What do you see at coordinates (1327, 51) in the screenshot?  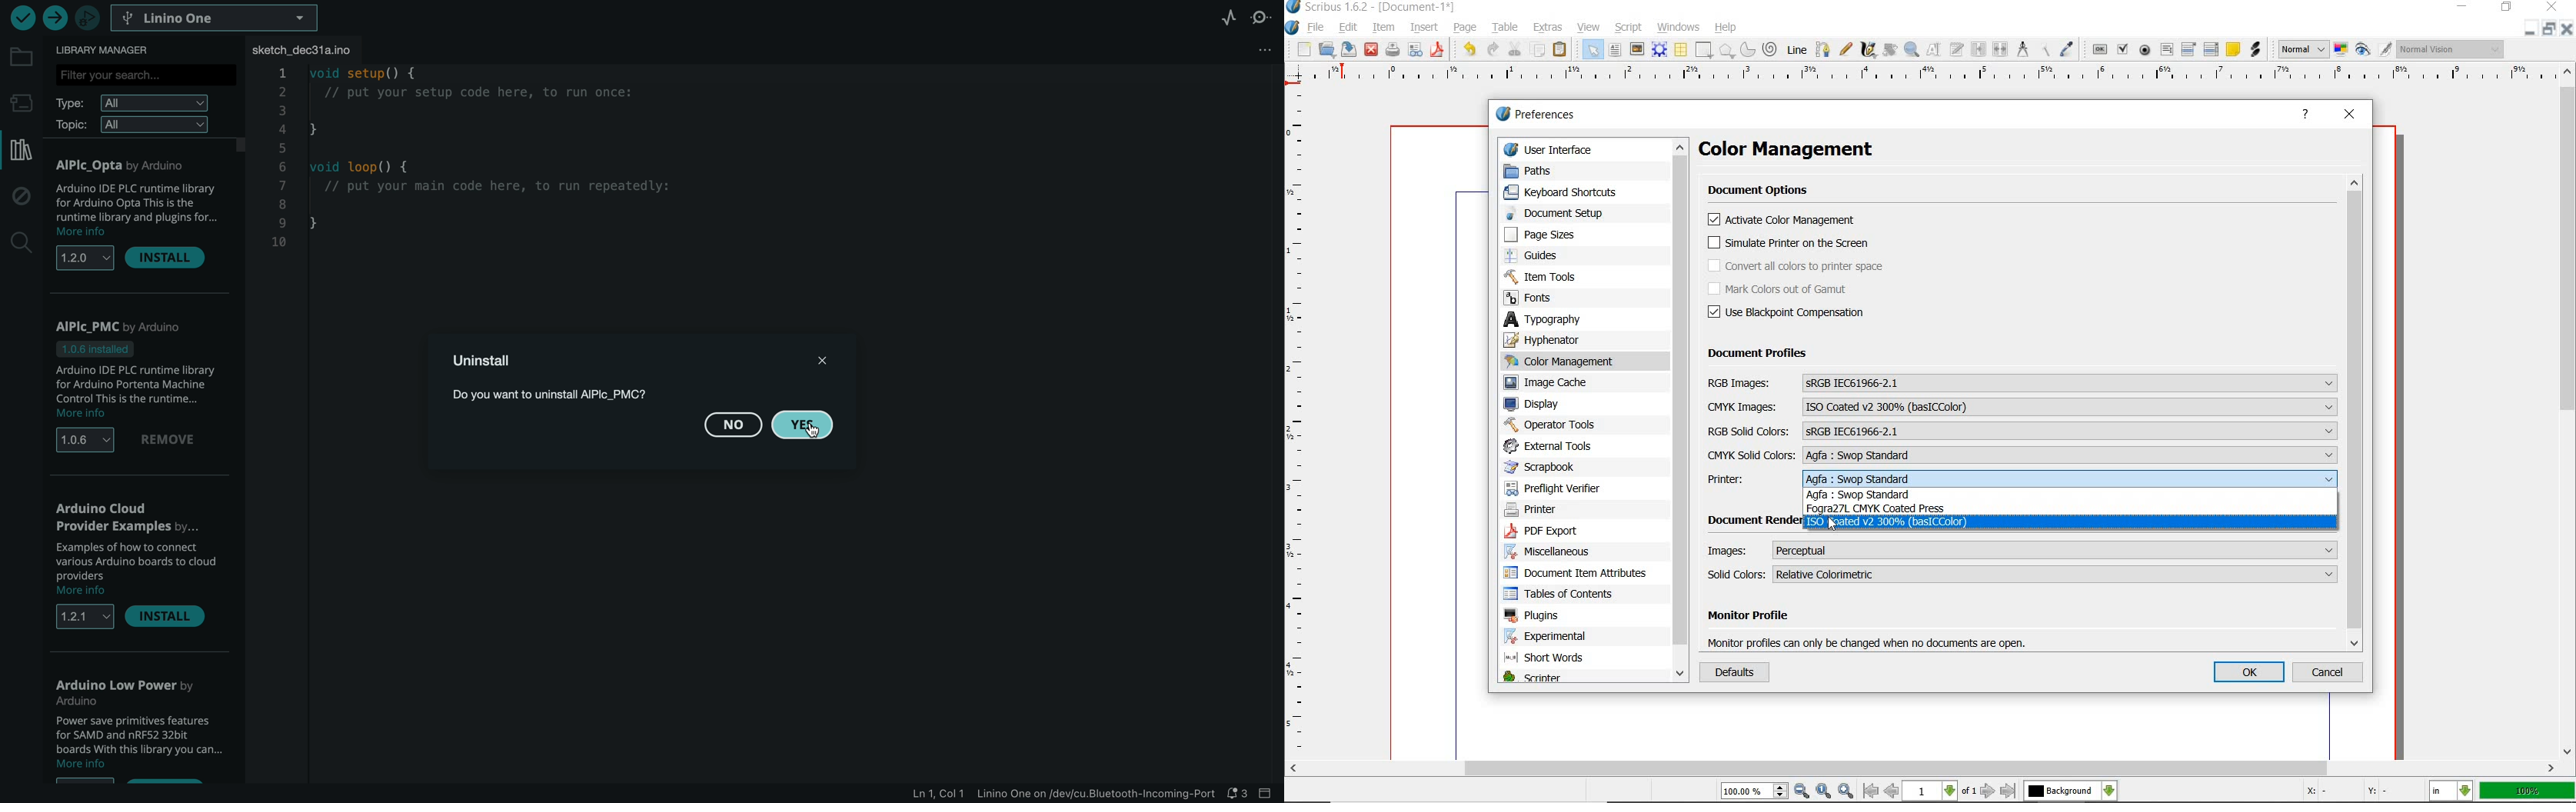 I see `open` at bounding box center [1327, 51].